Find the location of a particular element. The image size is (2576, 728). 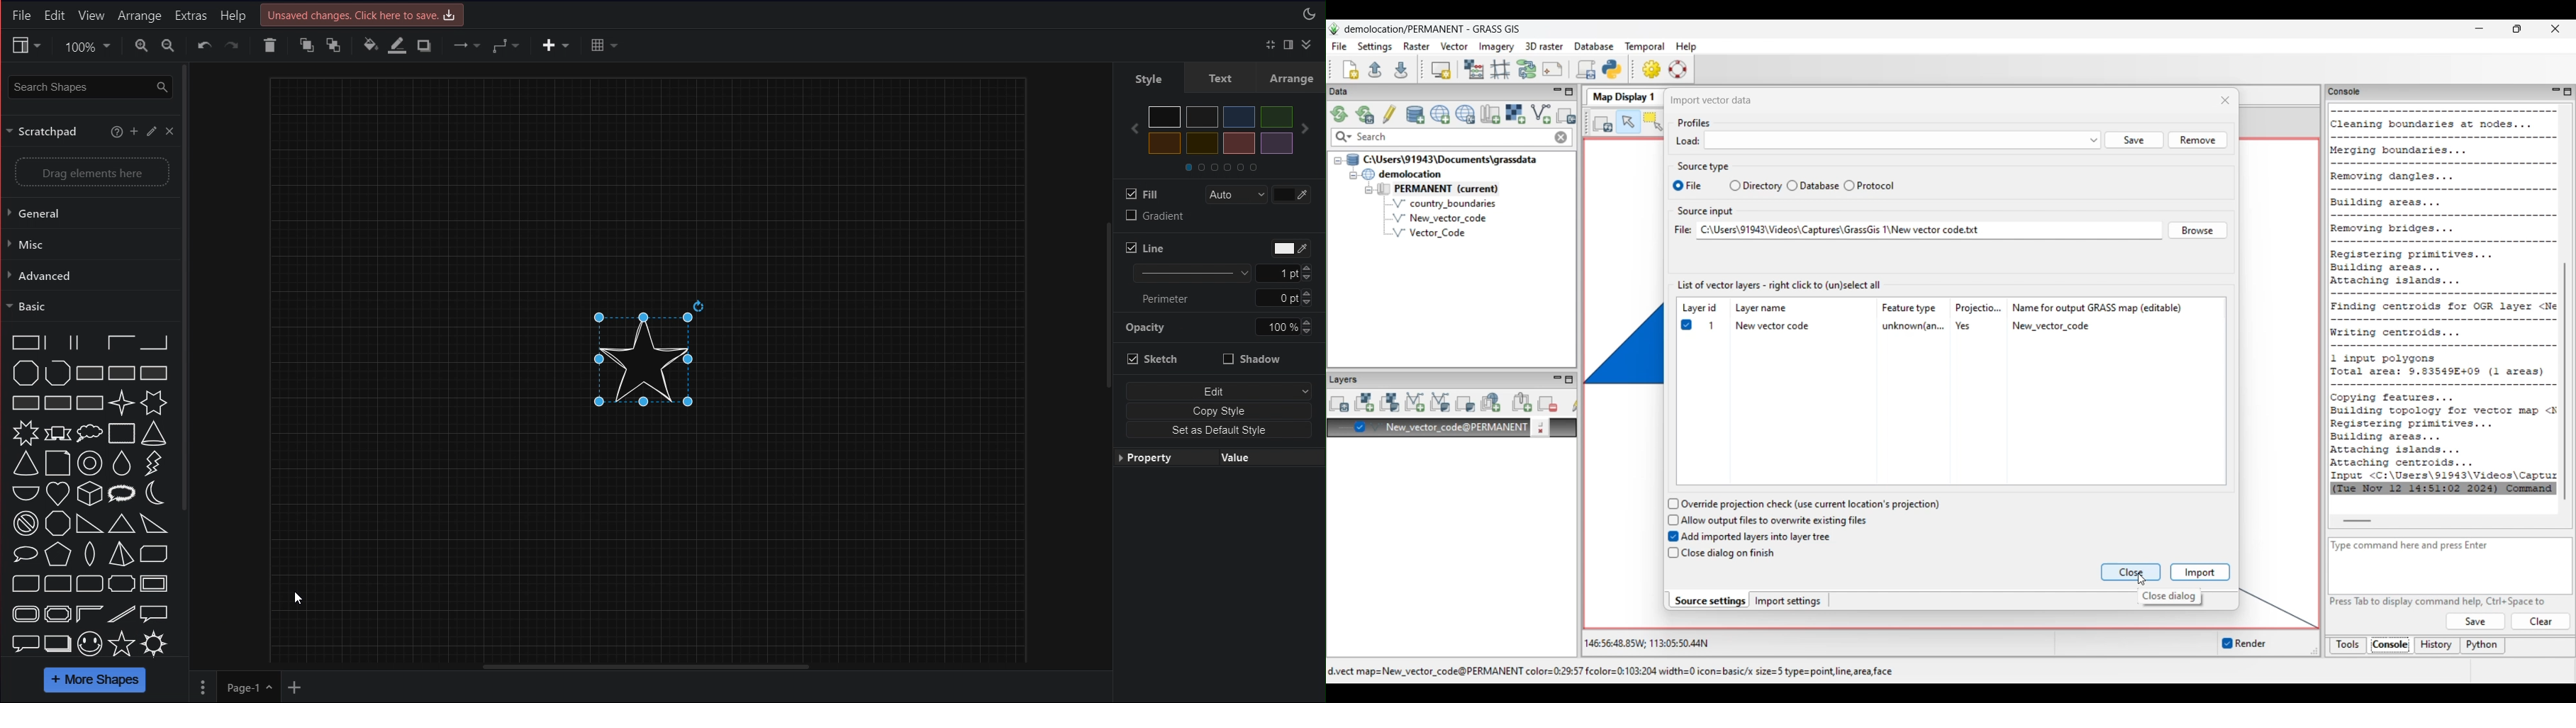

Paint is located at coordinates (371, 43).